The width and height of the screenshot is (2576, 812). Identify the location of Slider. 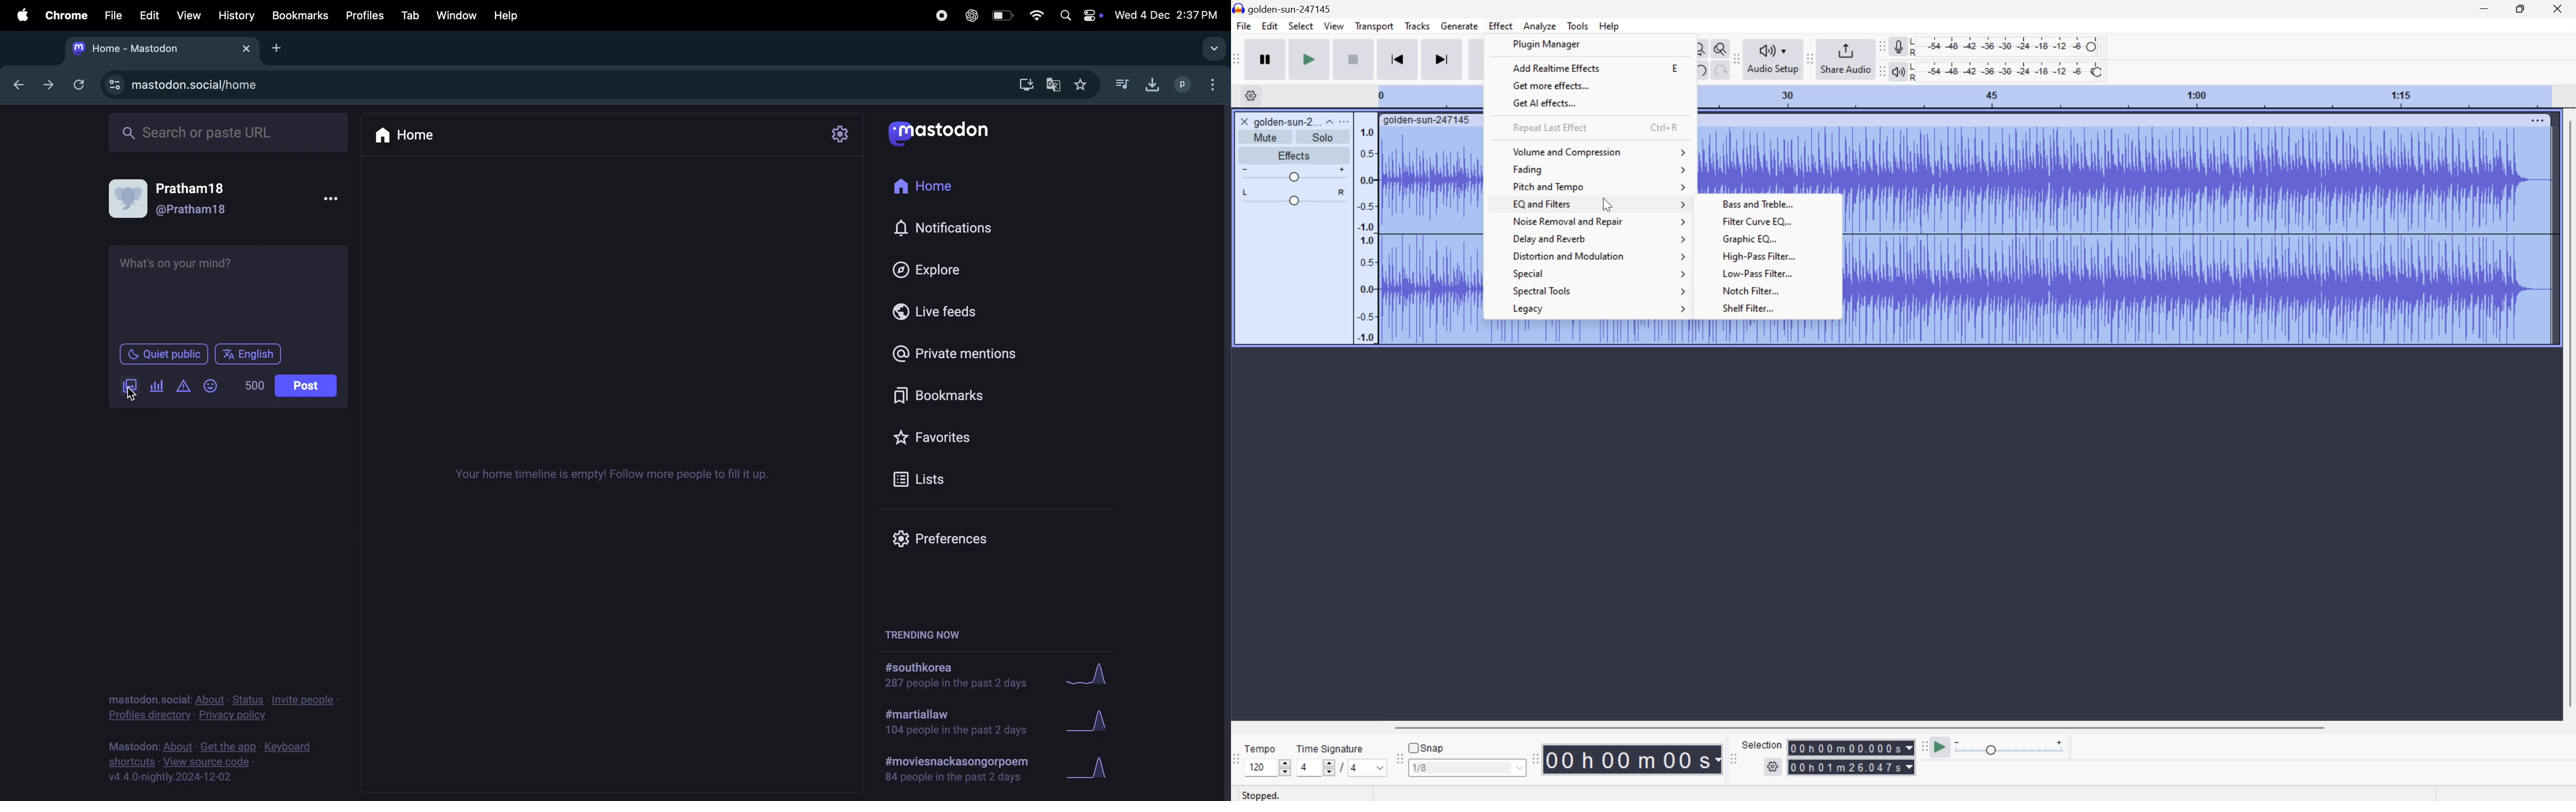
(1294, 197).